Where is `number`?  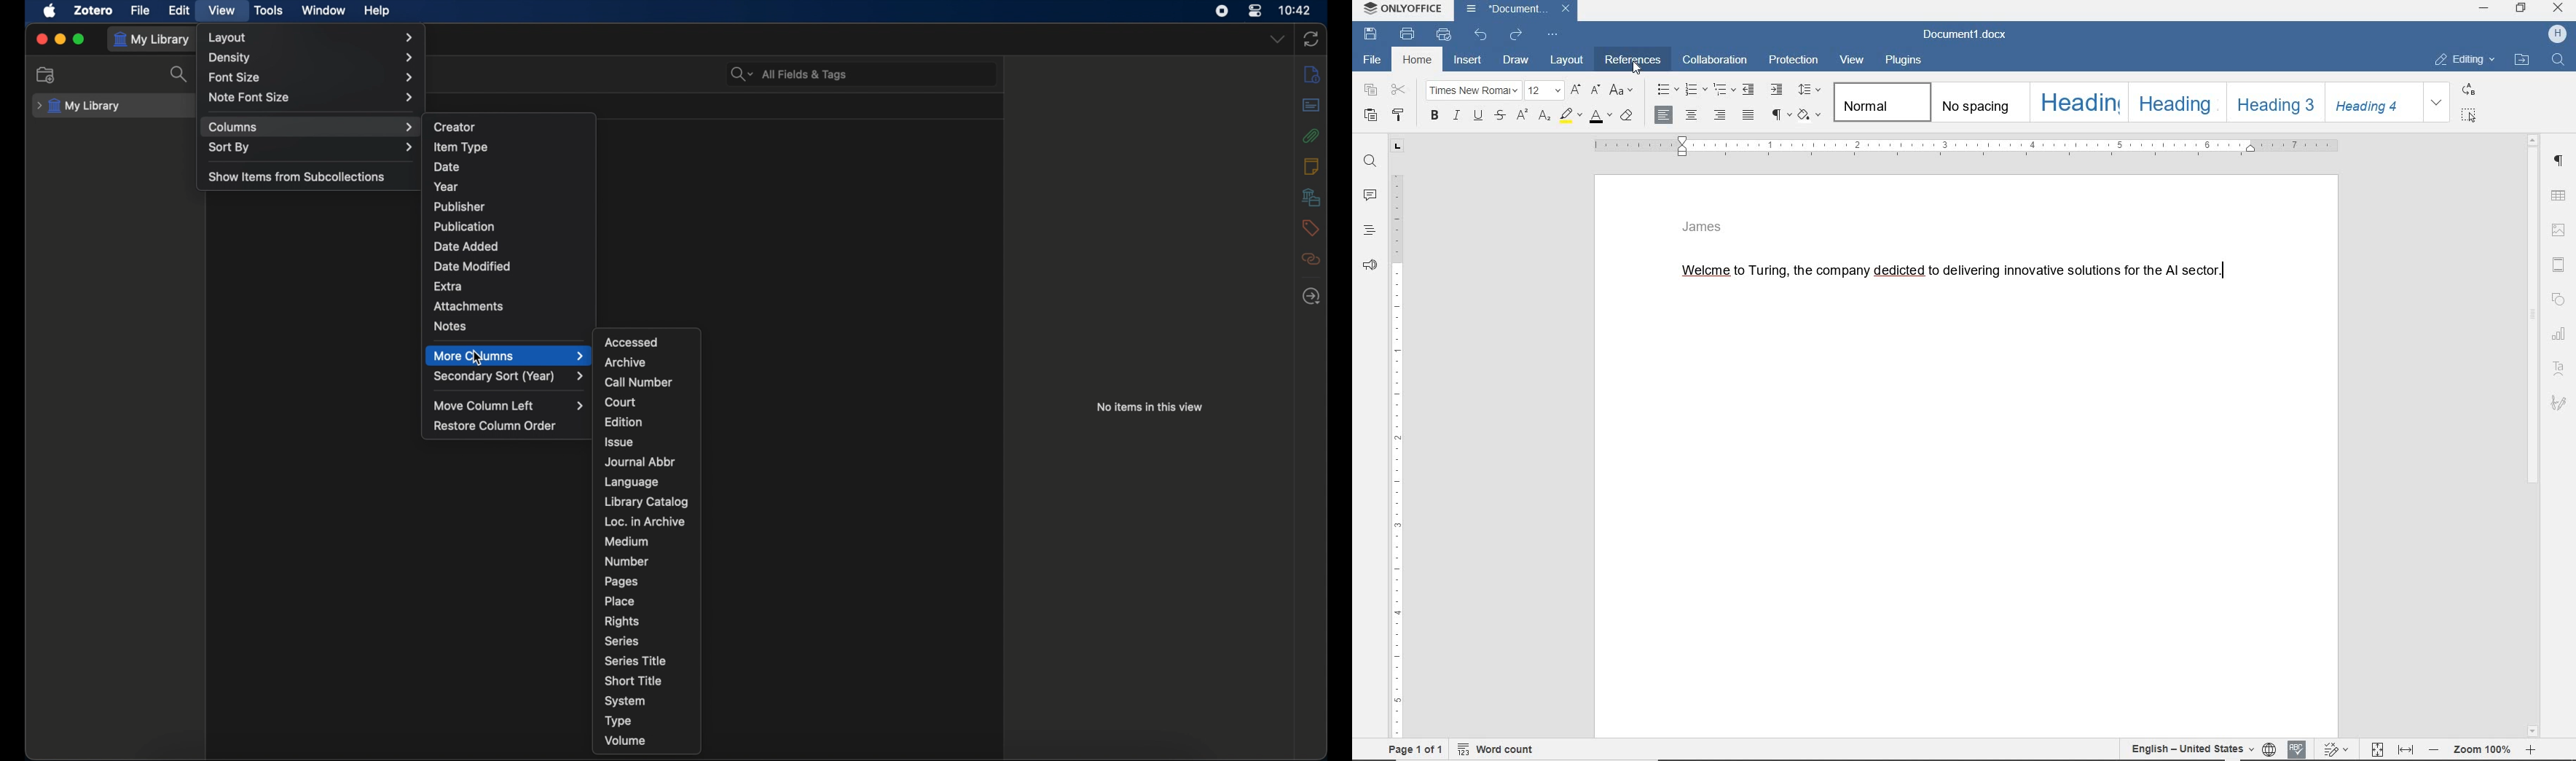
number is located at coordinates (627, 561).